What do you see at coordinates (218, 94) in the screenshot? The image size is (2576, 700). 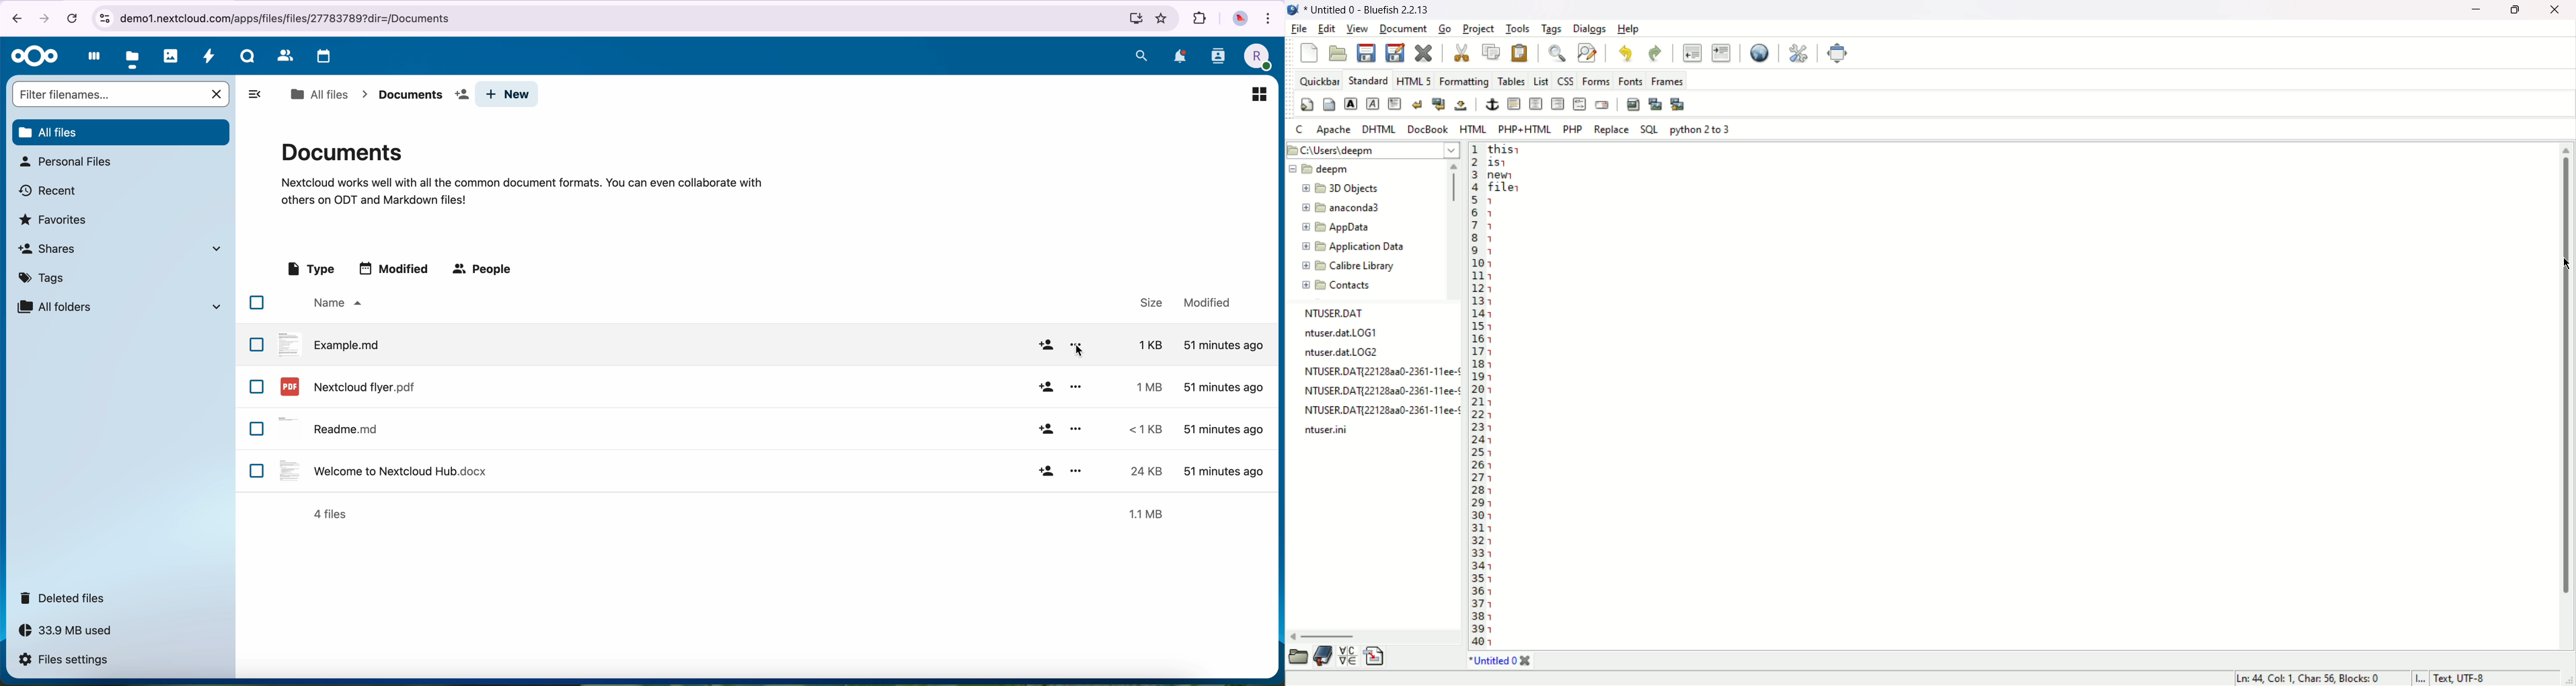 I see `cancel` at bounding box center [218, 94].